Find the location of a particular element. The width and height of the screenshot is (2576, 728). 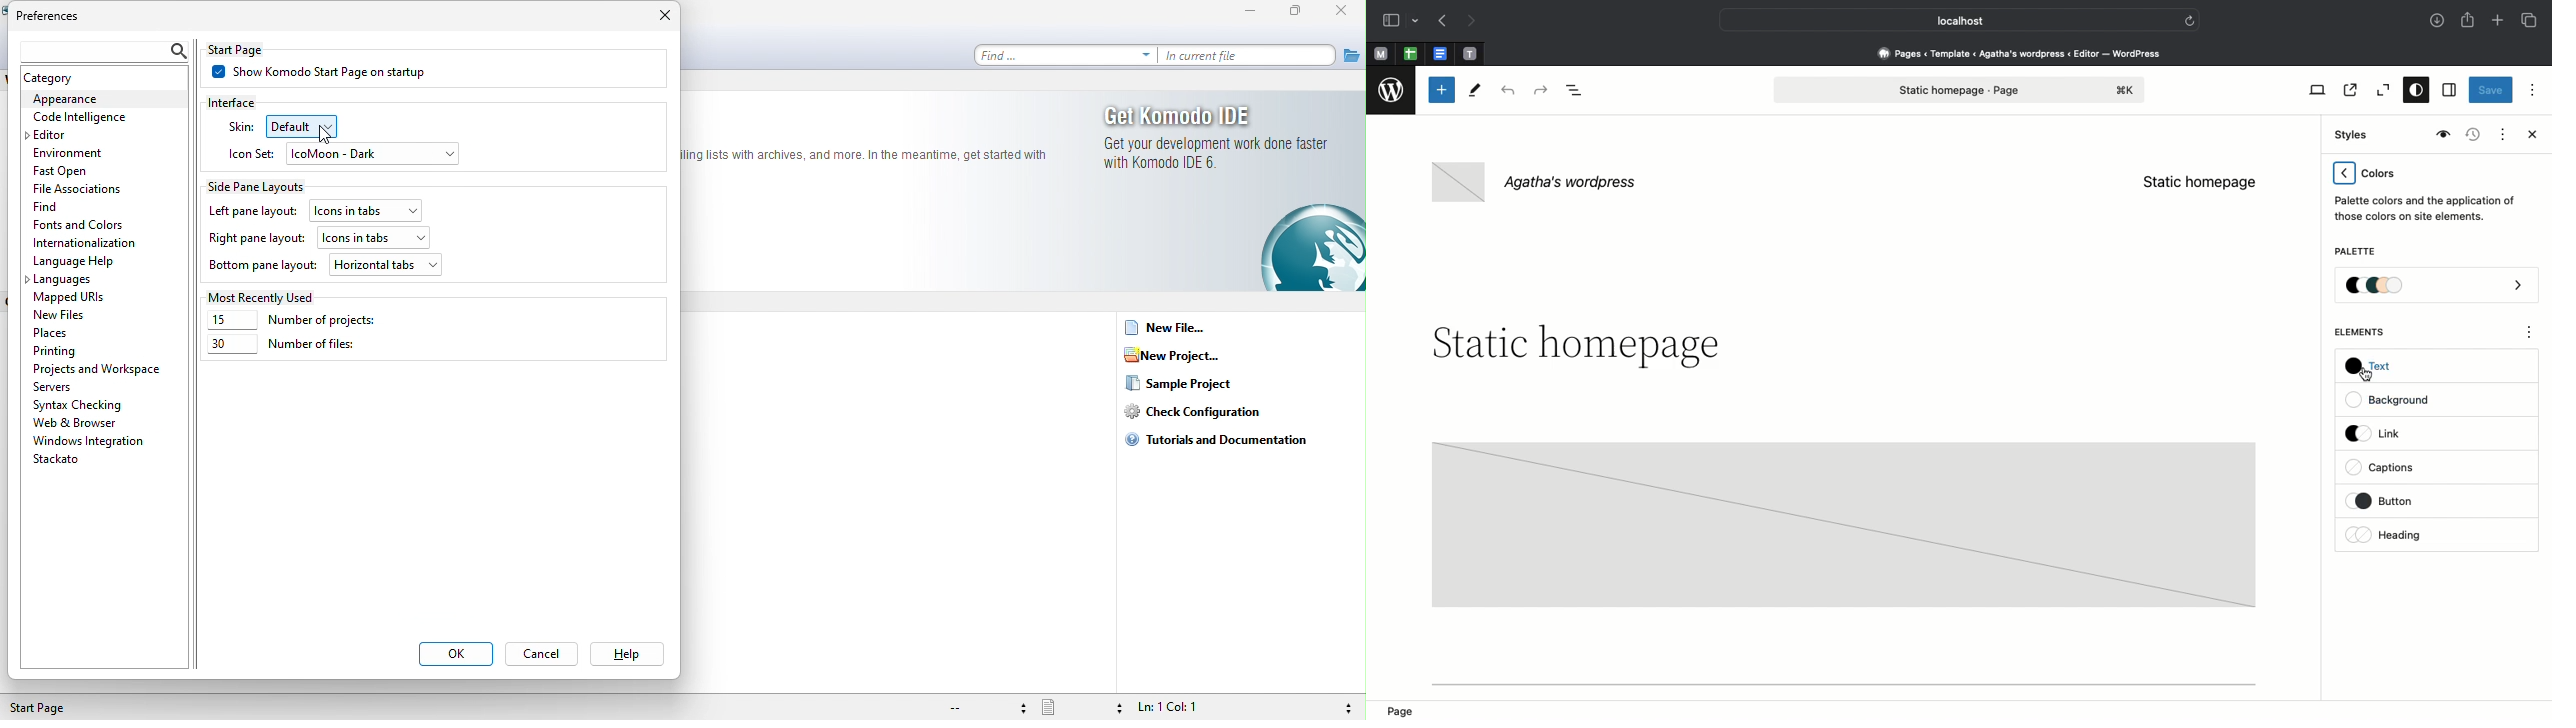

Heading is located at coordinates (2388, 535).